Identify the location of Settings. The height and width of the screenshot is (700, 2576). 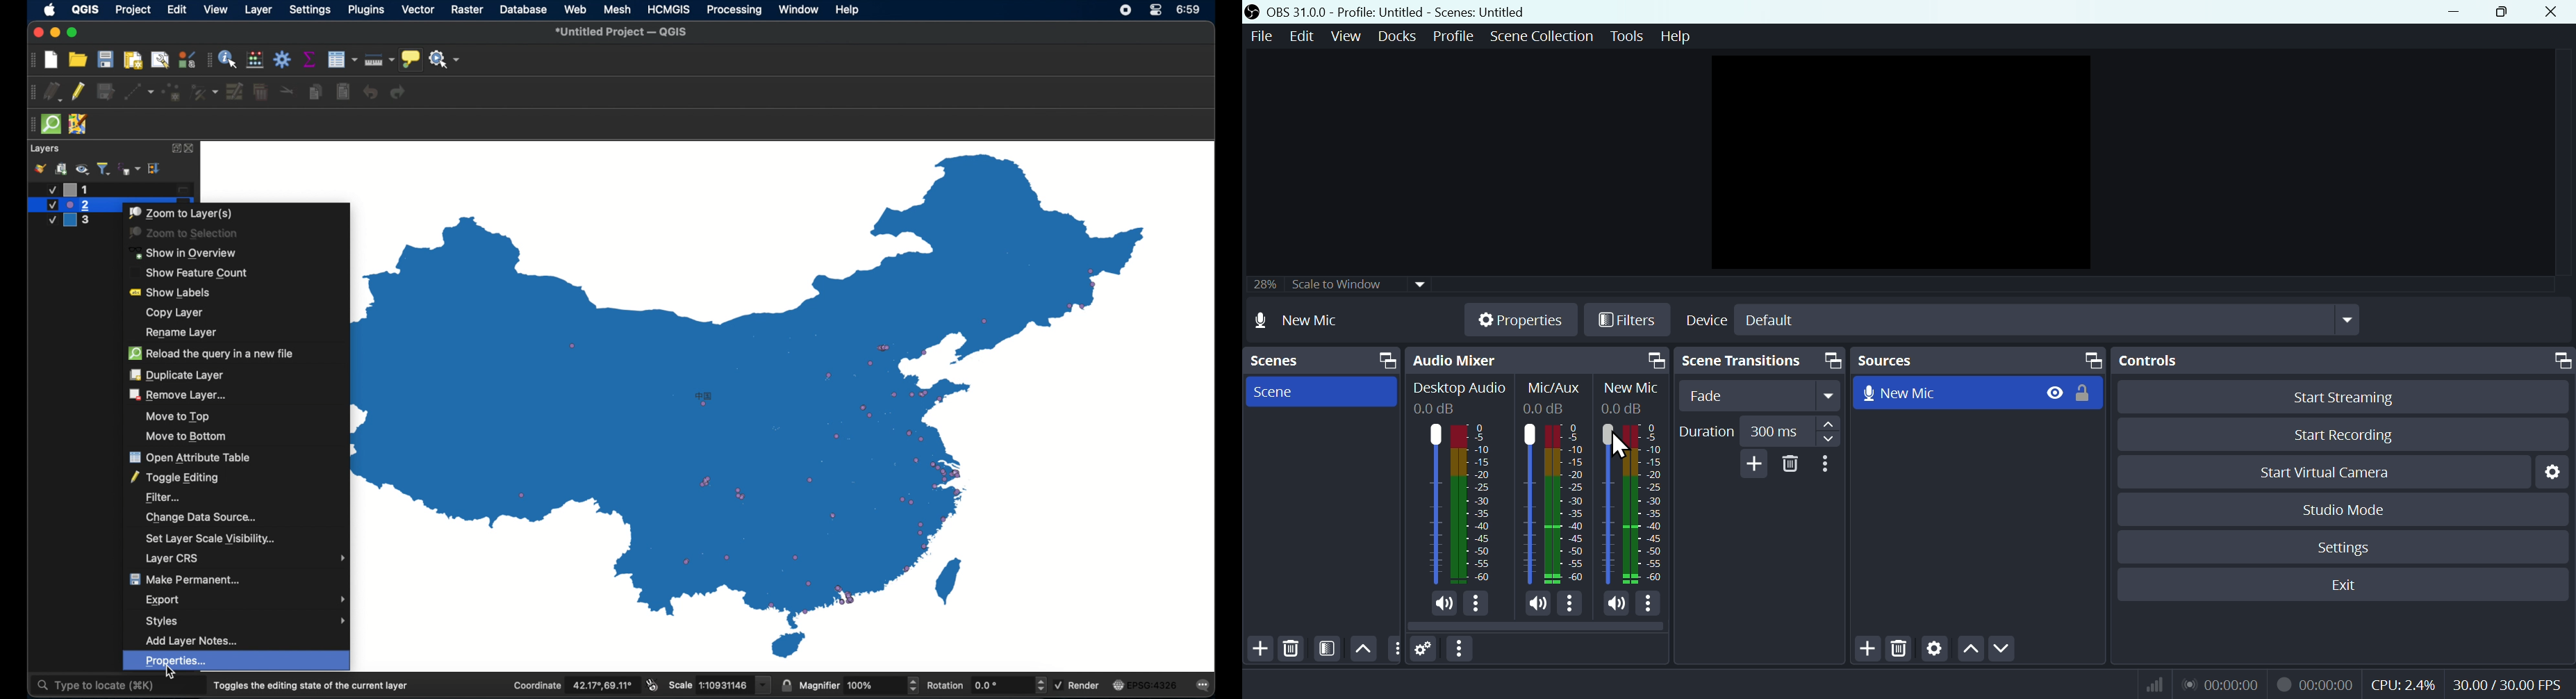
(1424, 650).